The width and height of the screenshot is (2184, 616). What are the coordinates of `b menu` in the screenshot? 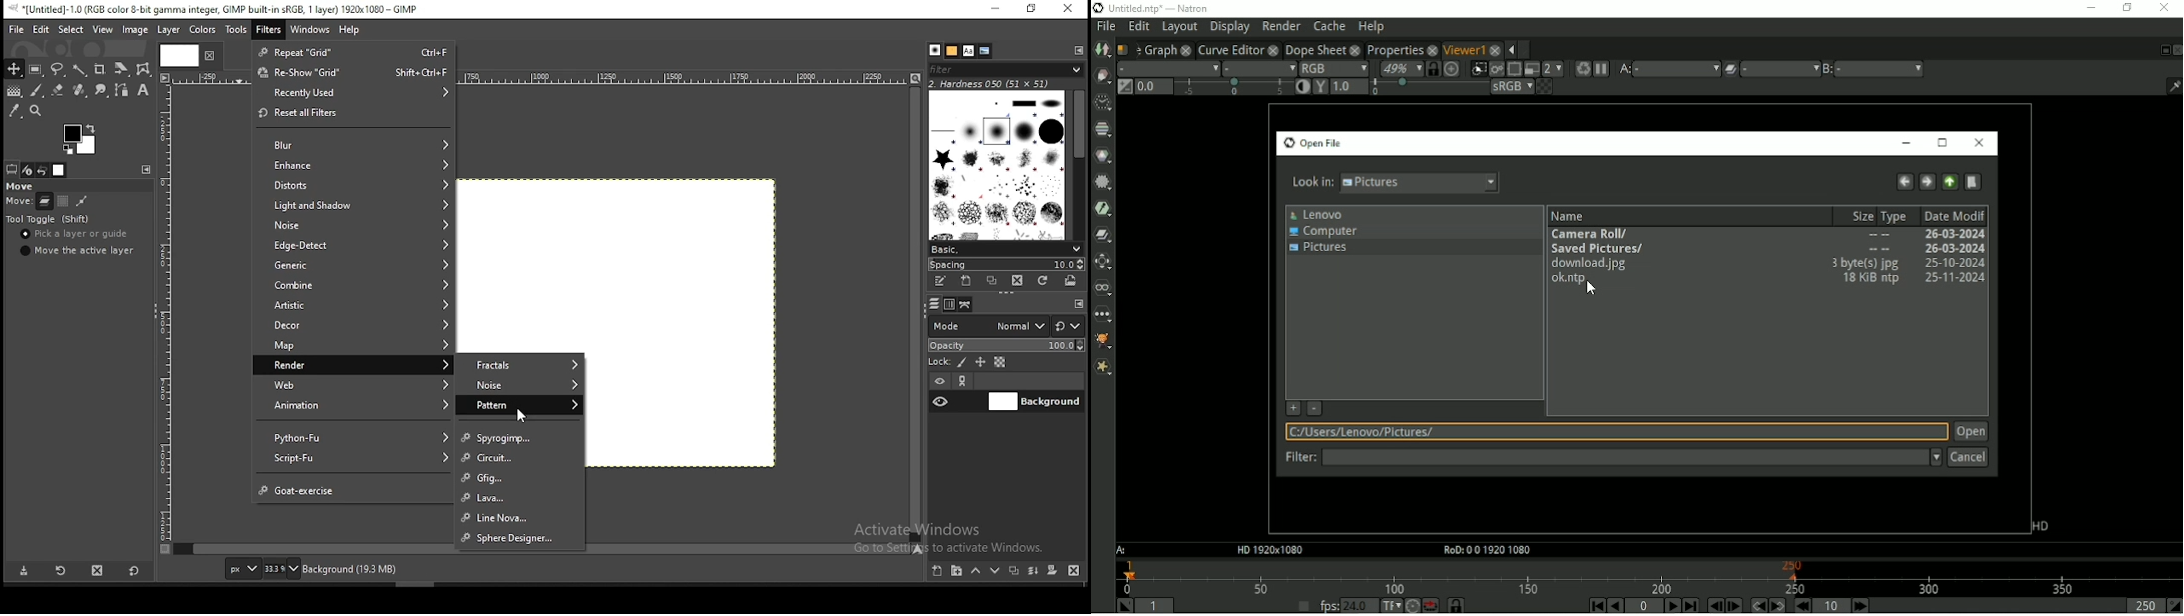 It's located at (1880, 69).